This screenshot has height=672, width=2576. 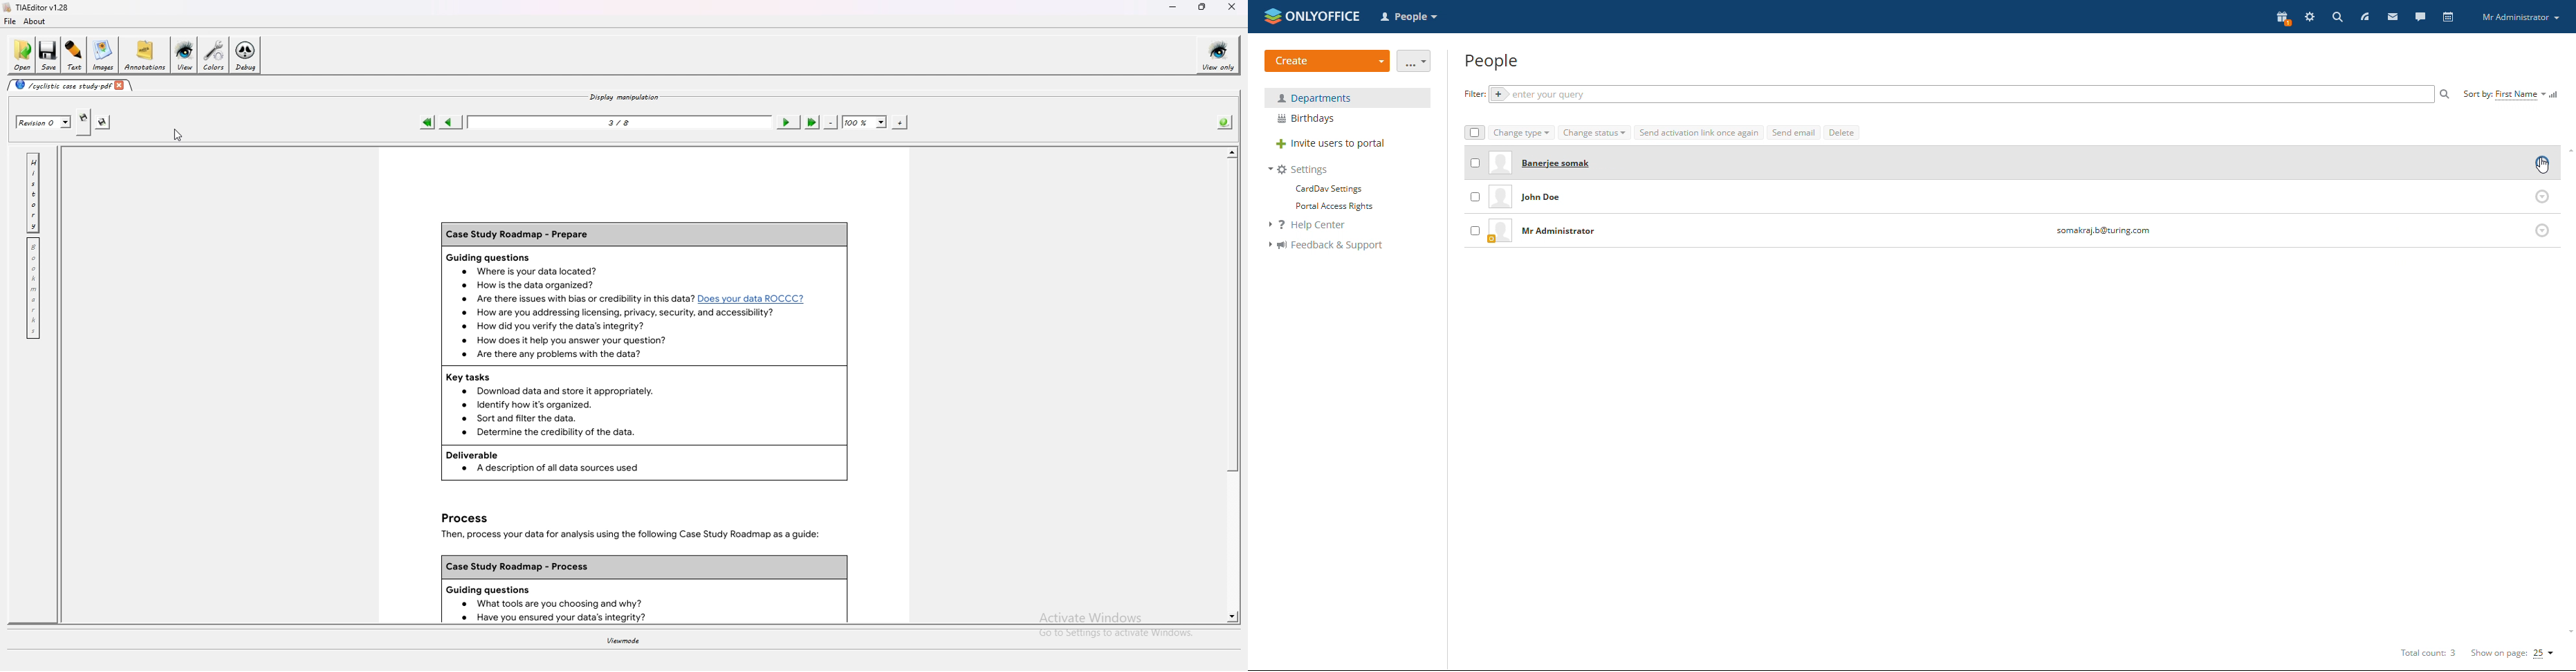 I want to click on invite users to portal, so click(x=1347, y=145).